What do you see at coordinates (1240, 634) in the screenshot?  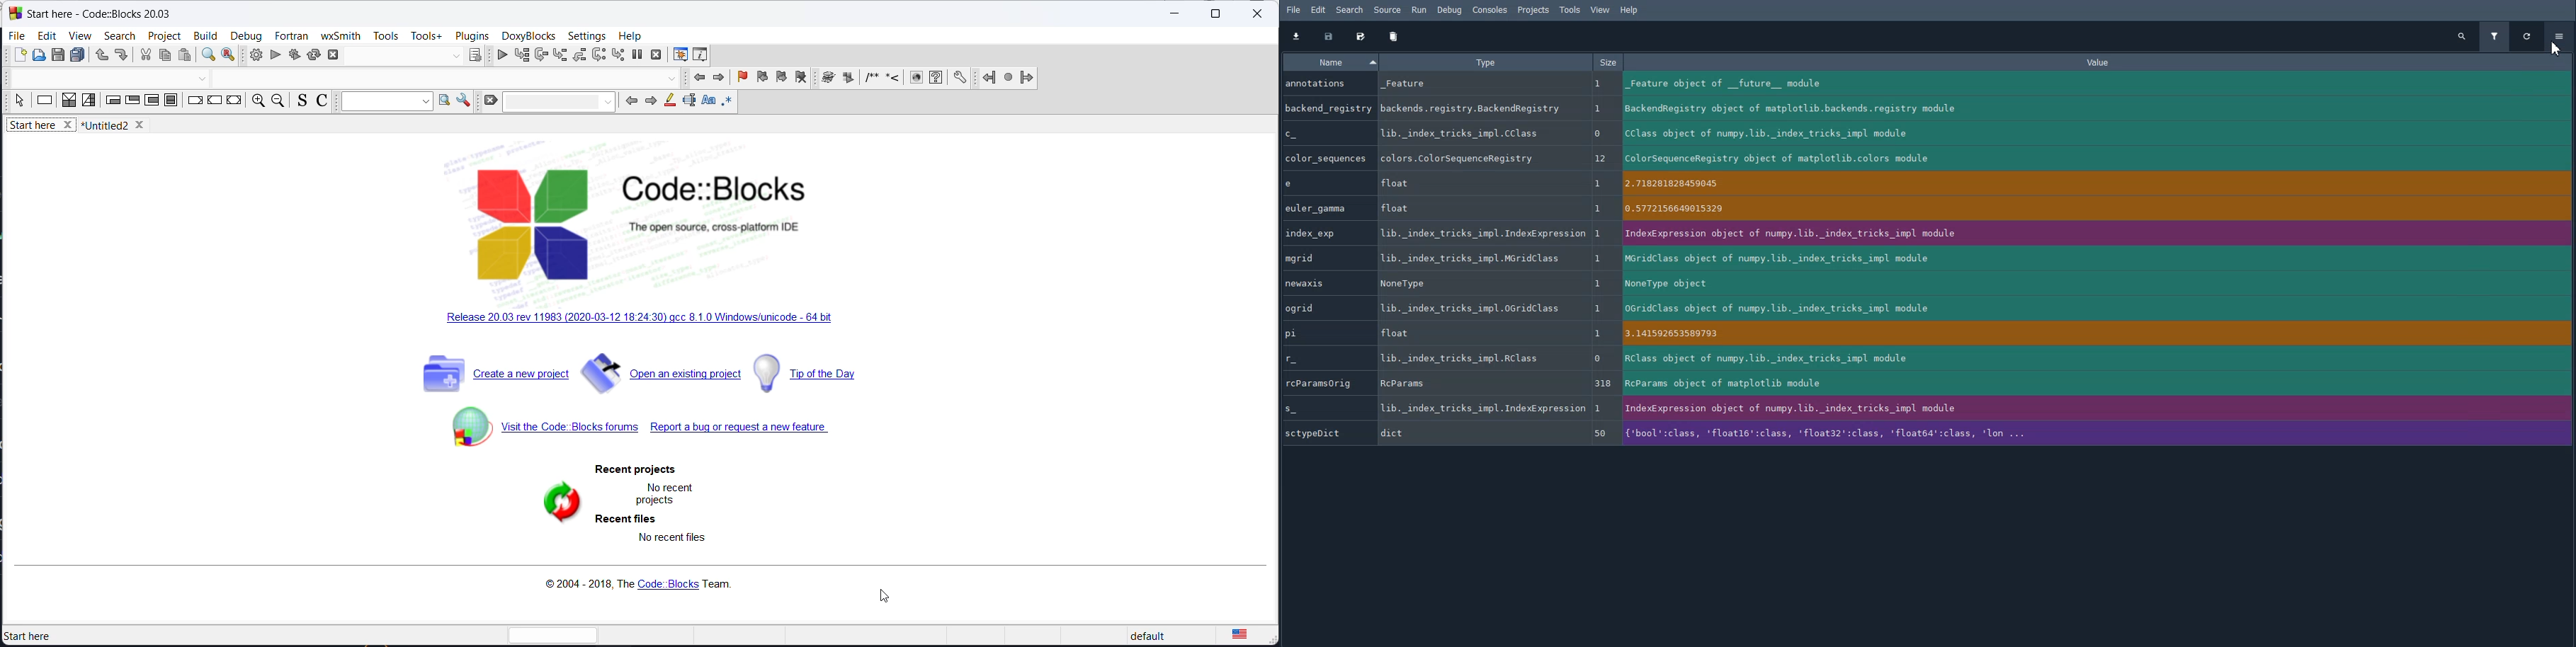 I see `text language` at bounding box center [1240, 634].